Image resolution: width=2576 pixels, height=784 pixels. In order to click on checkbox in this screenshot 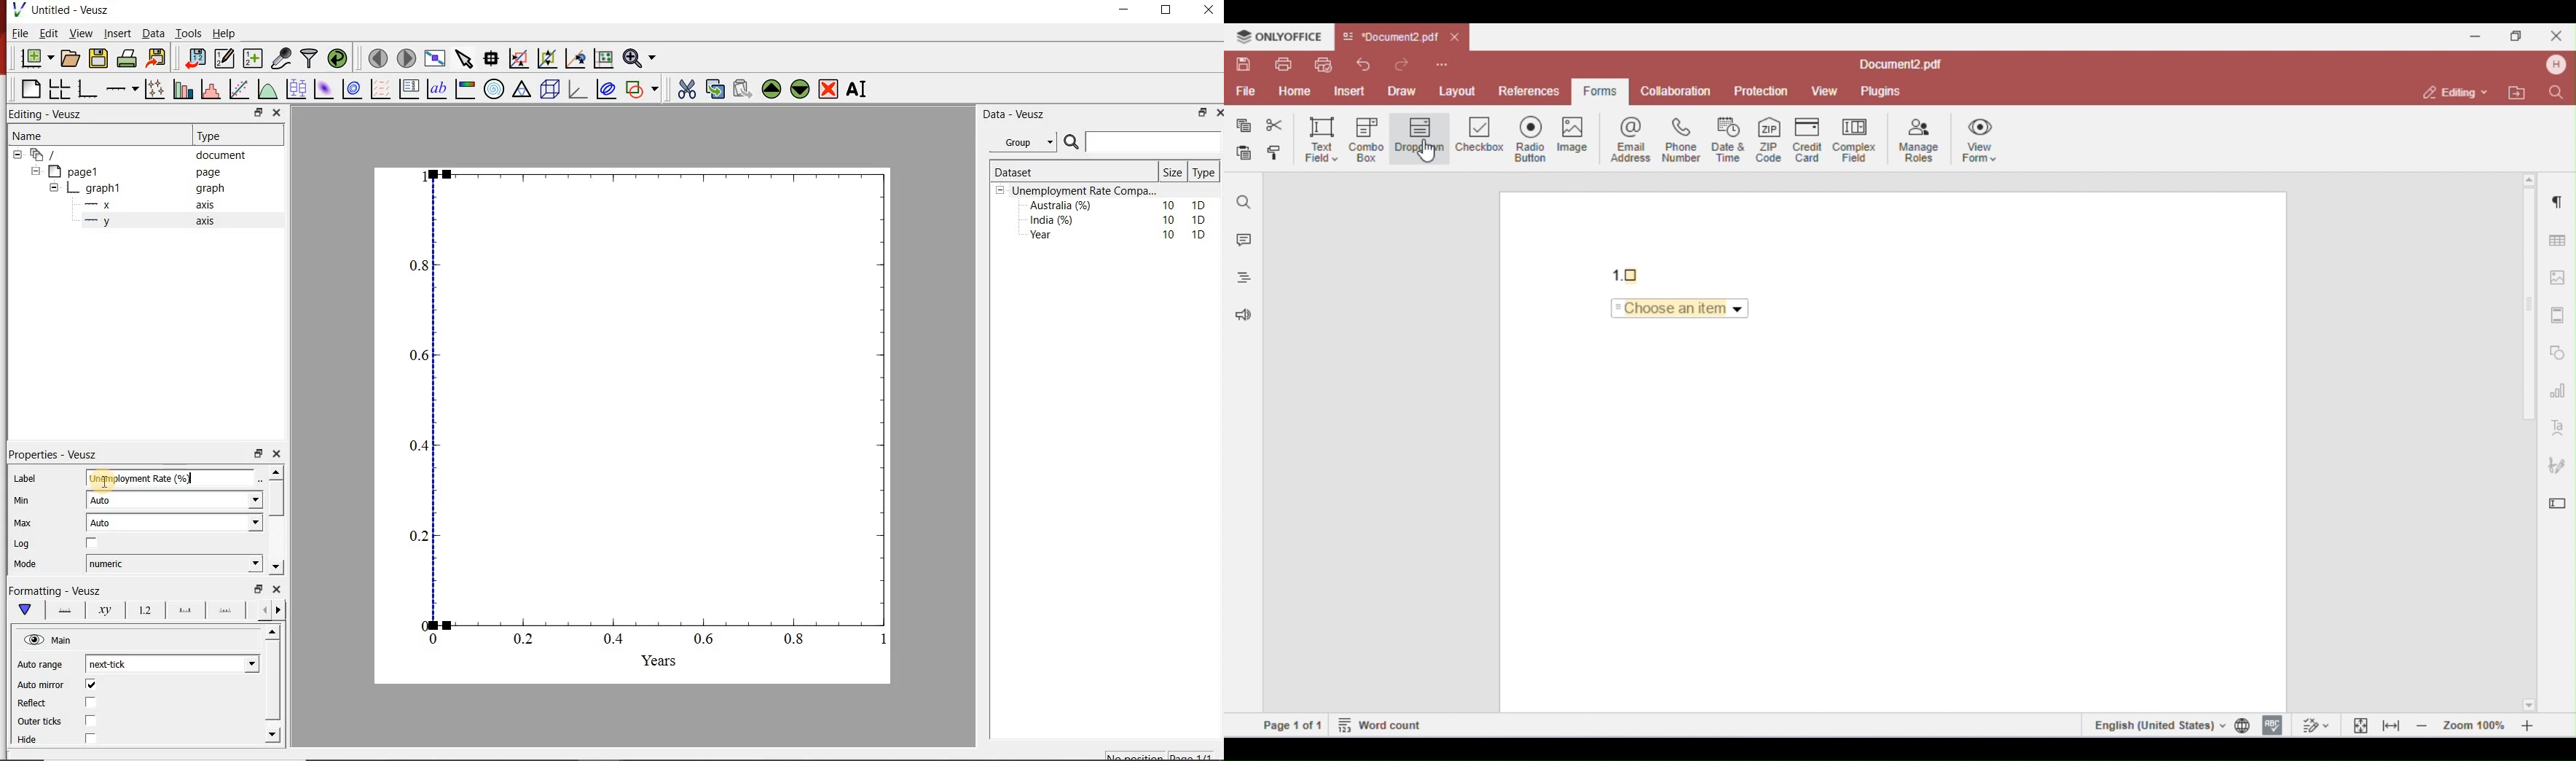, I will do `click(93, 703)`.